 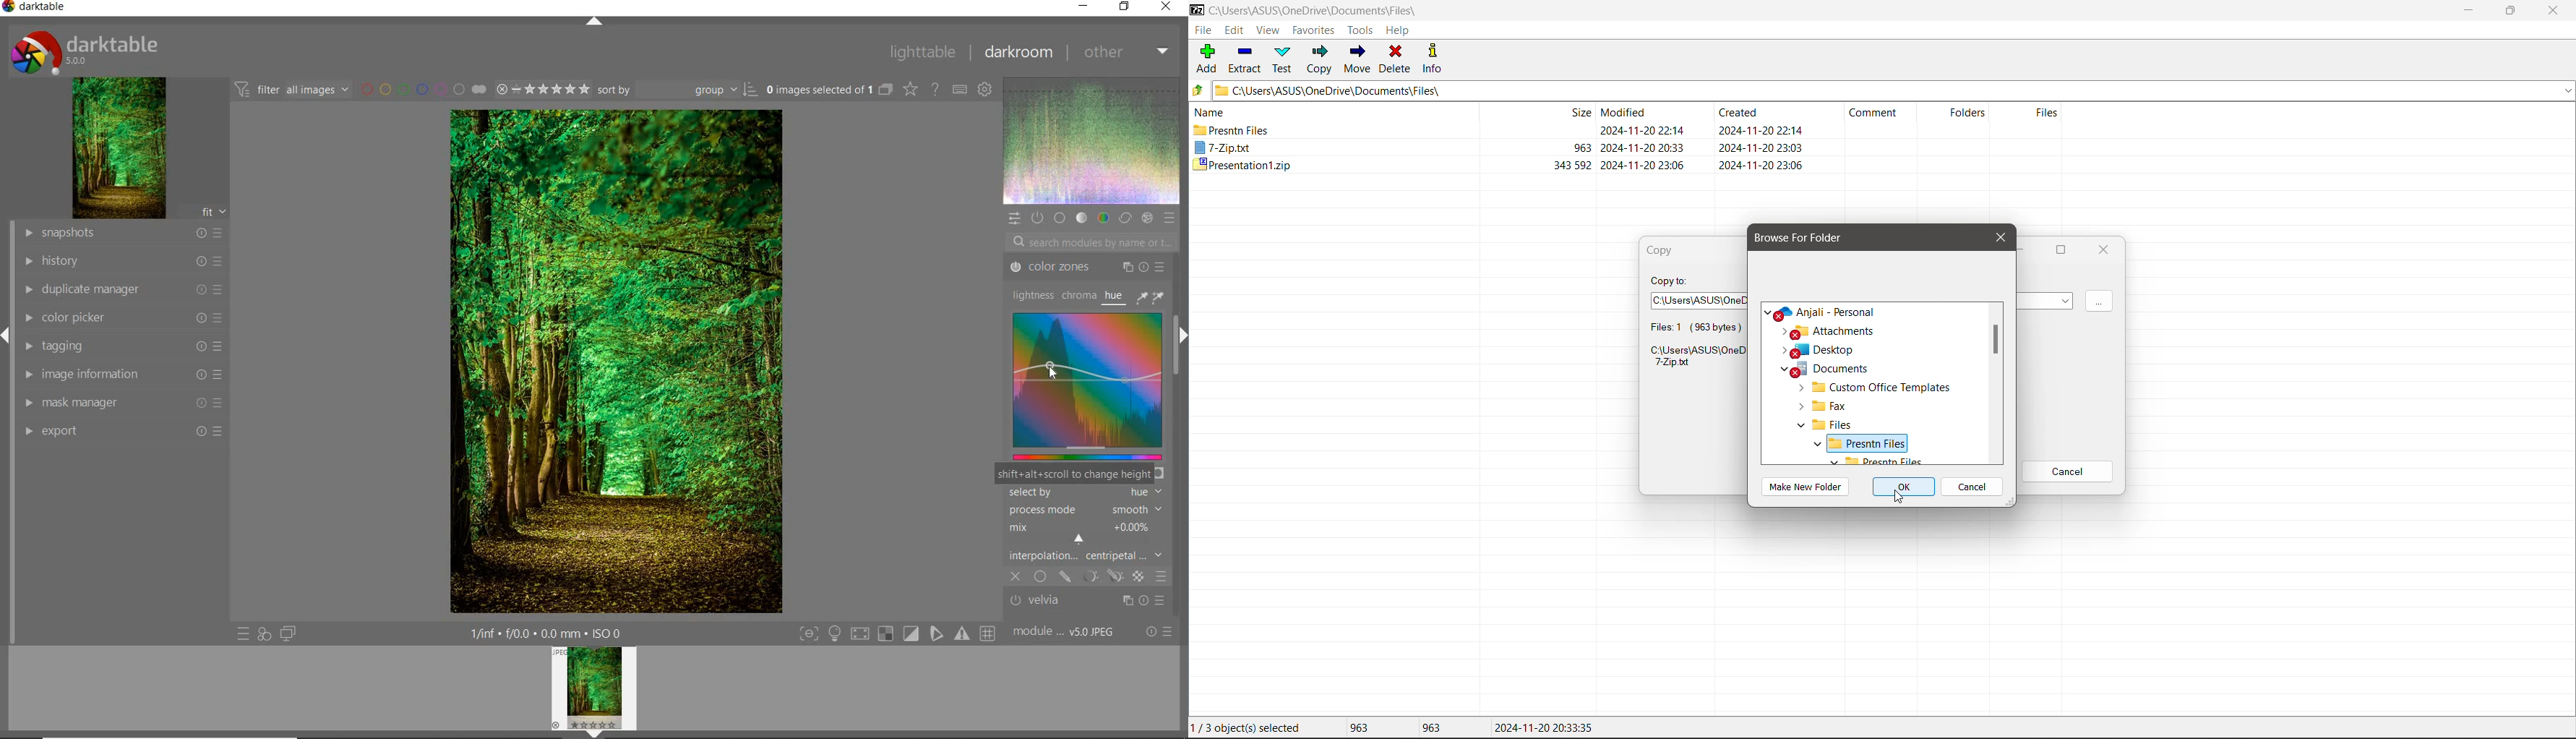 What do you see at coordinates (122, 232) in the screenshot?
I see `SNAPSHOT` at bounding box center [122, 232].